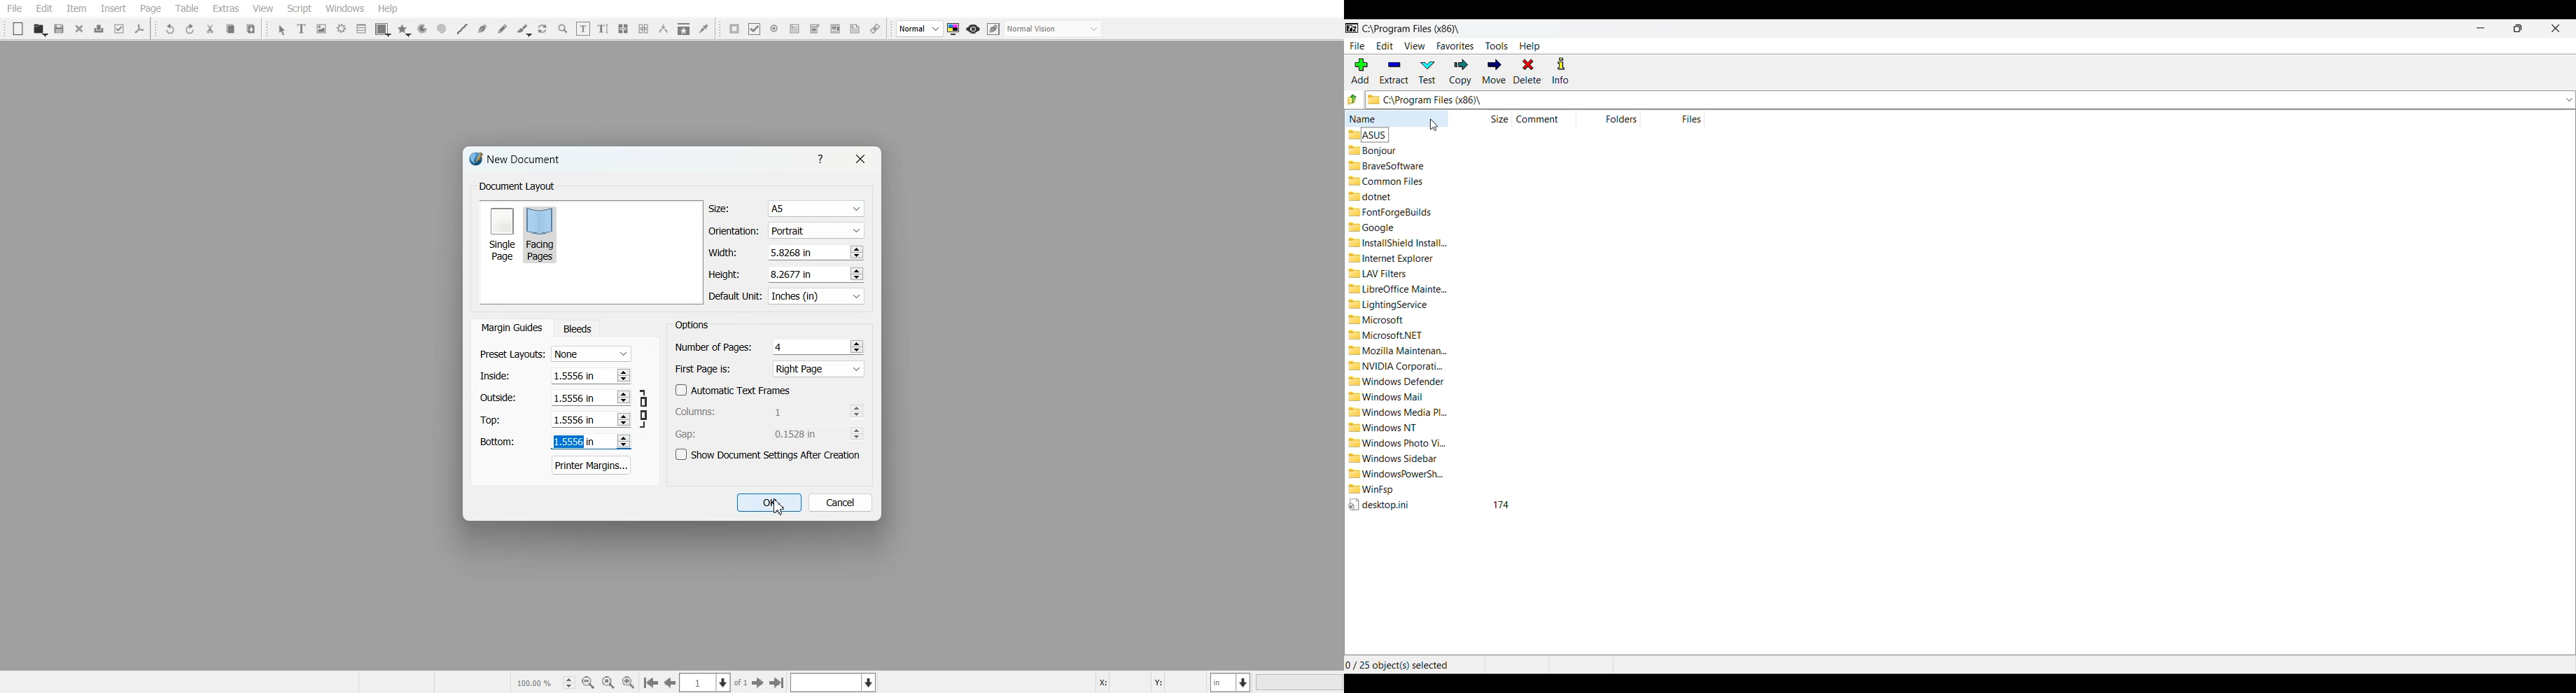 This screenshot has width=2576, height=700. I want to click on First Page is, so click(770, 368).